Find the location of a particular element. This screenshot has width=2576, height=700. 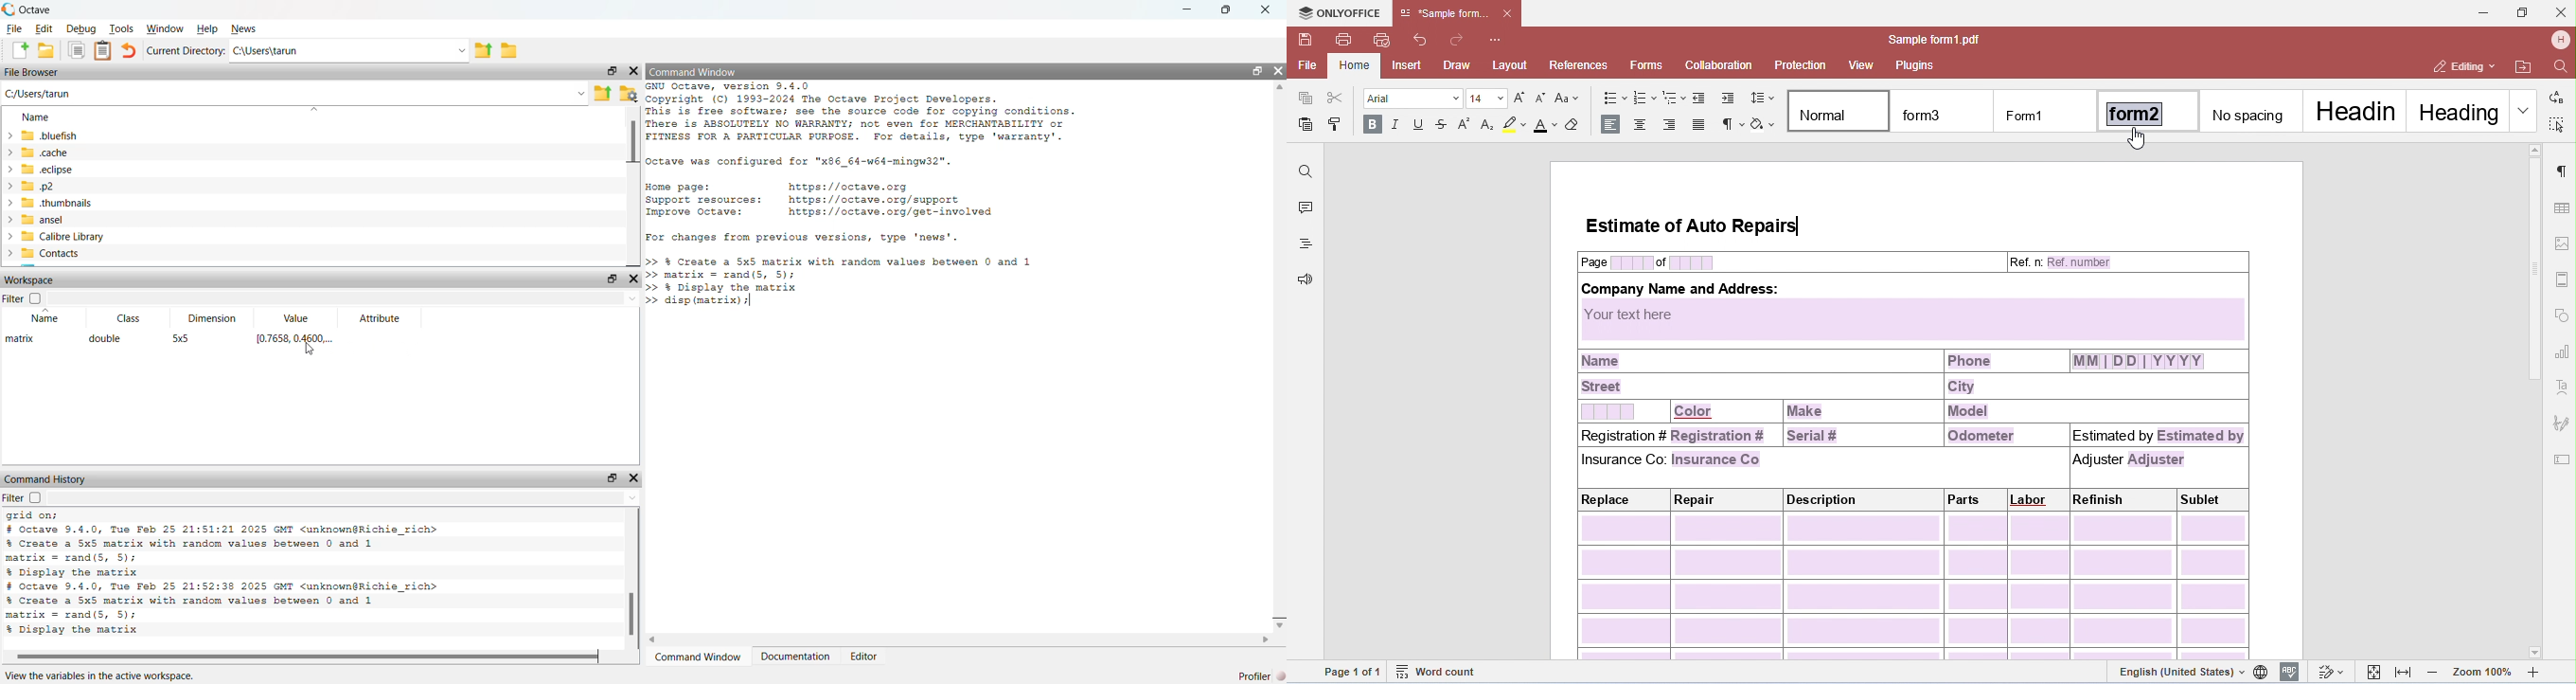

Help is located at coordinates (207, 27).